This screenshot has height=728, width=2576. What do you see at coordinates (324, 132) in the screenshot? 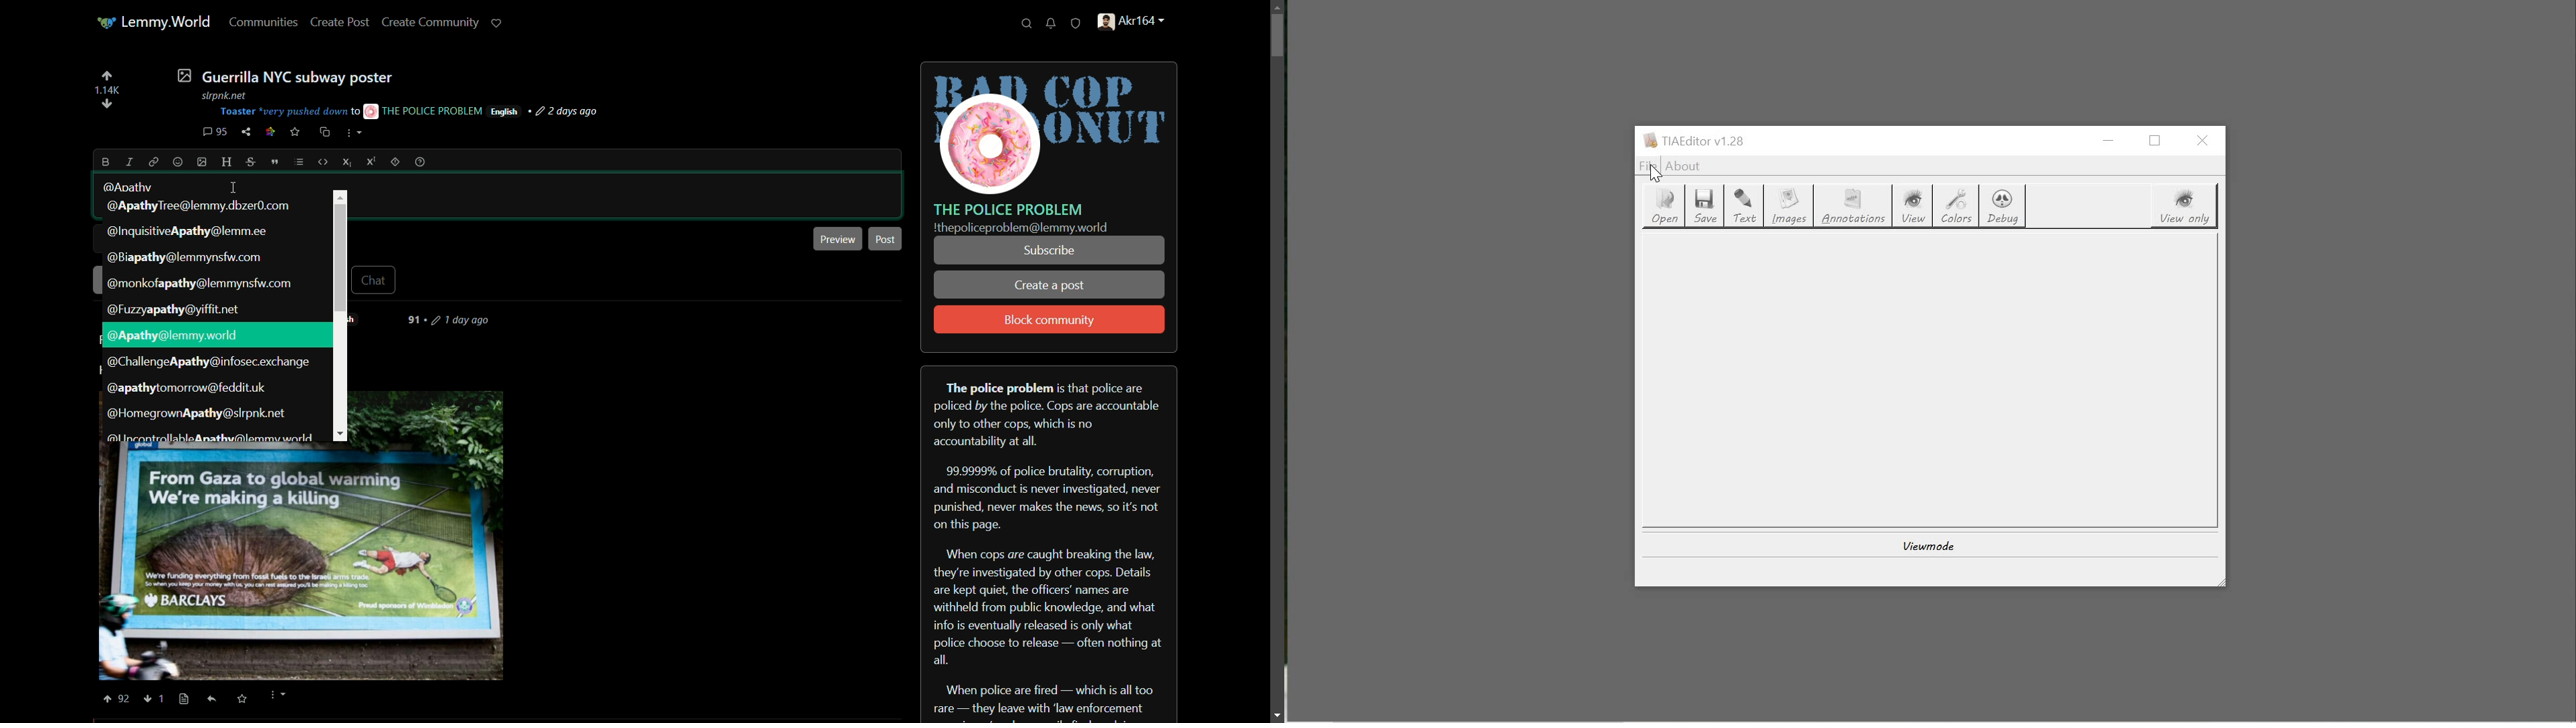
I see `cross-post` at bounding box center [324, 132].